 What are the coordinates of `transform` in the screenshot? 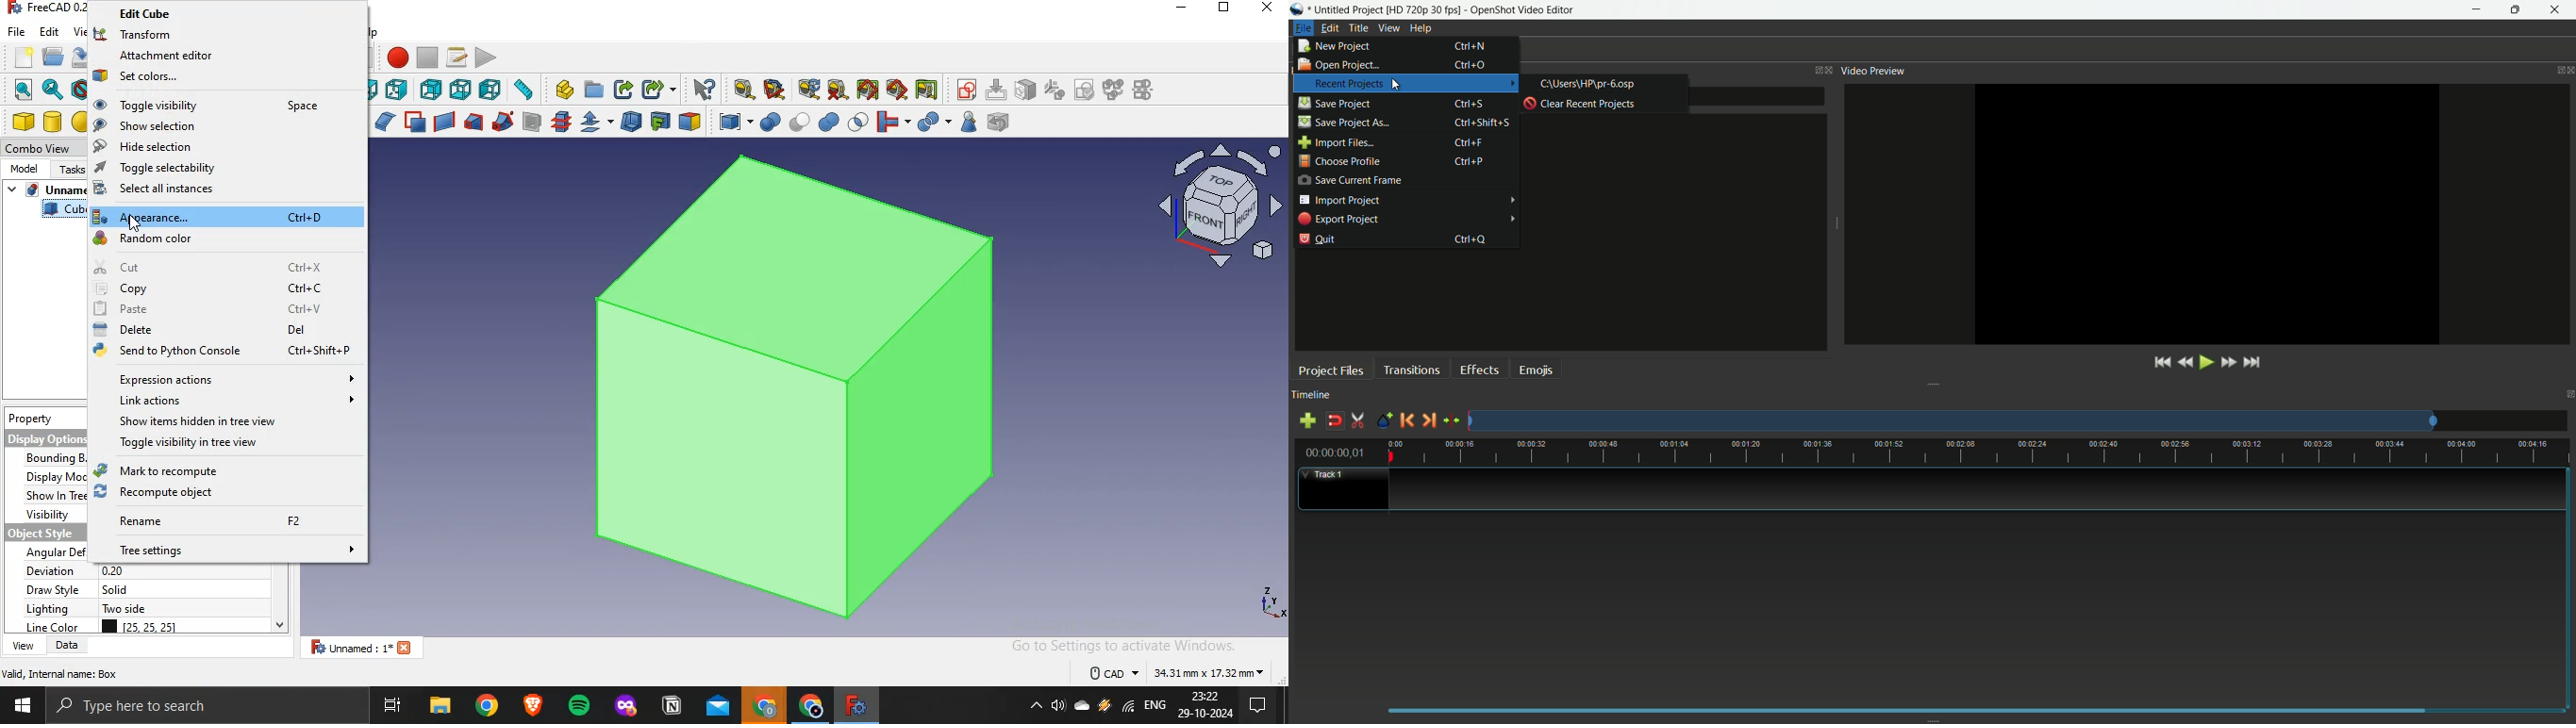 It's located at (206, 33).